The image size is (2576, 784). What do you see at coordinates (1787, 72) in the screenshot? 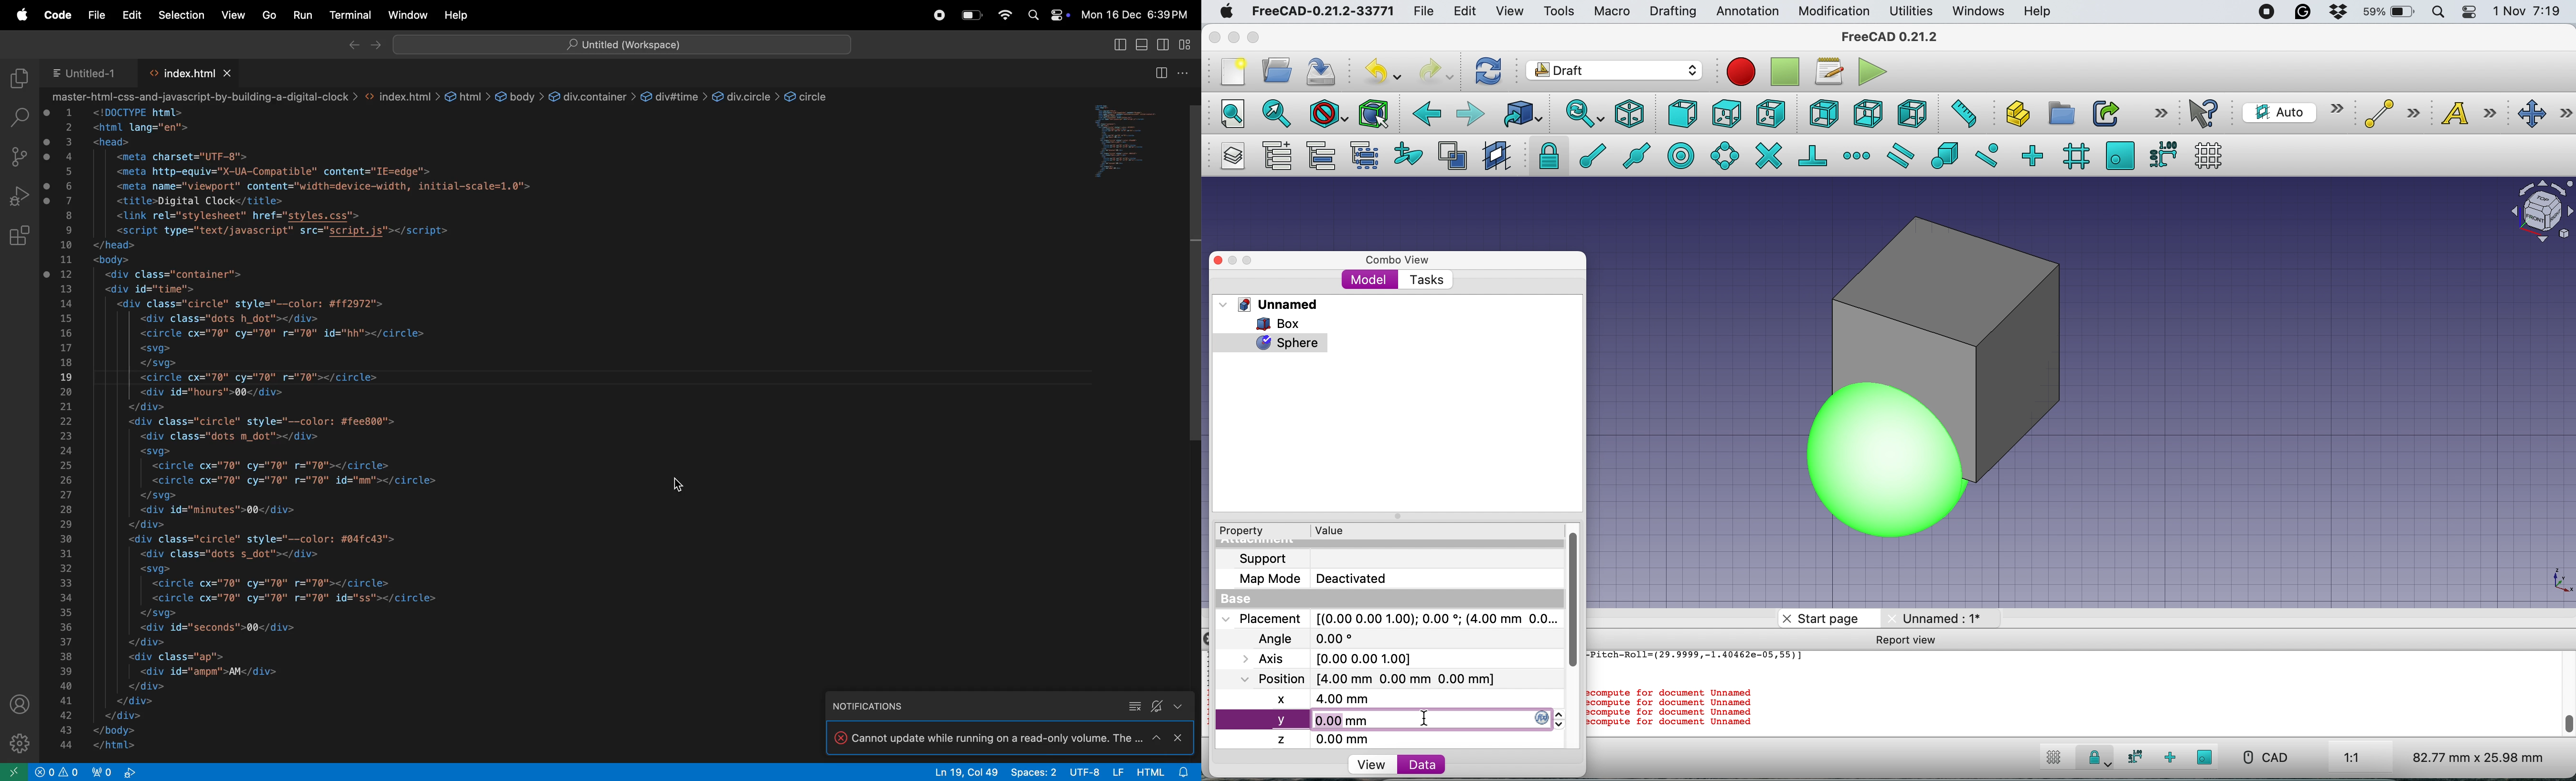
I see `stop recording macros` at bounding box center [1787, 72].